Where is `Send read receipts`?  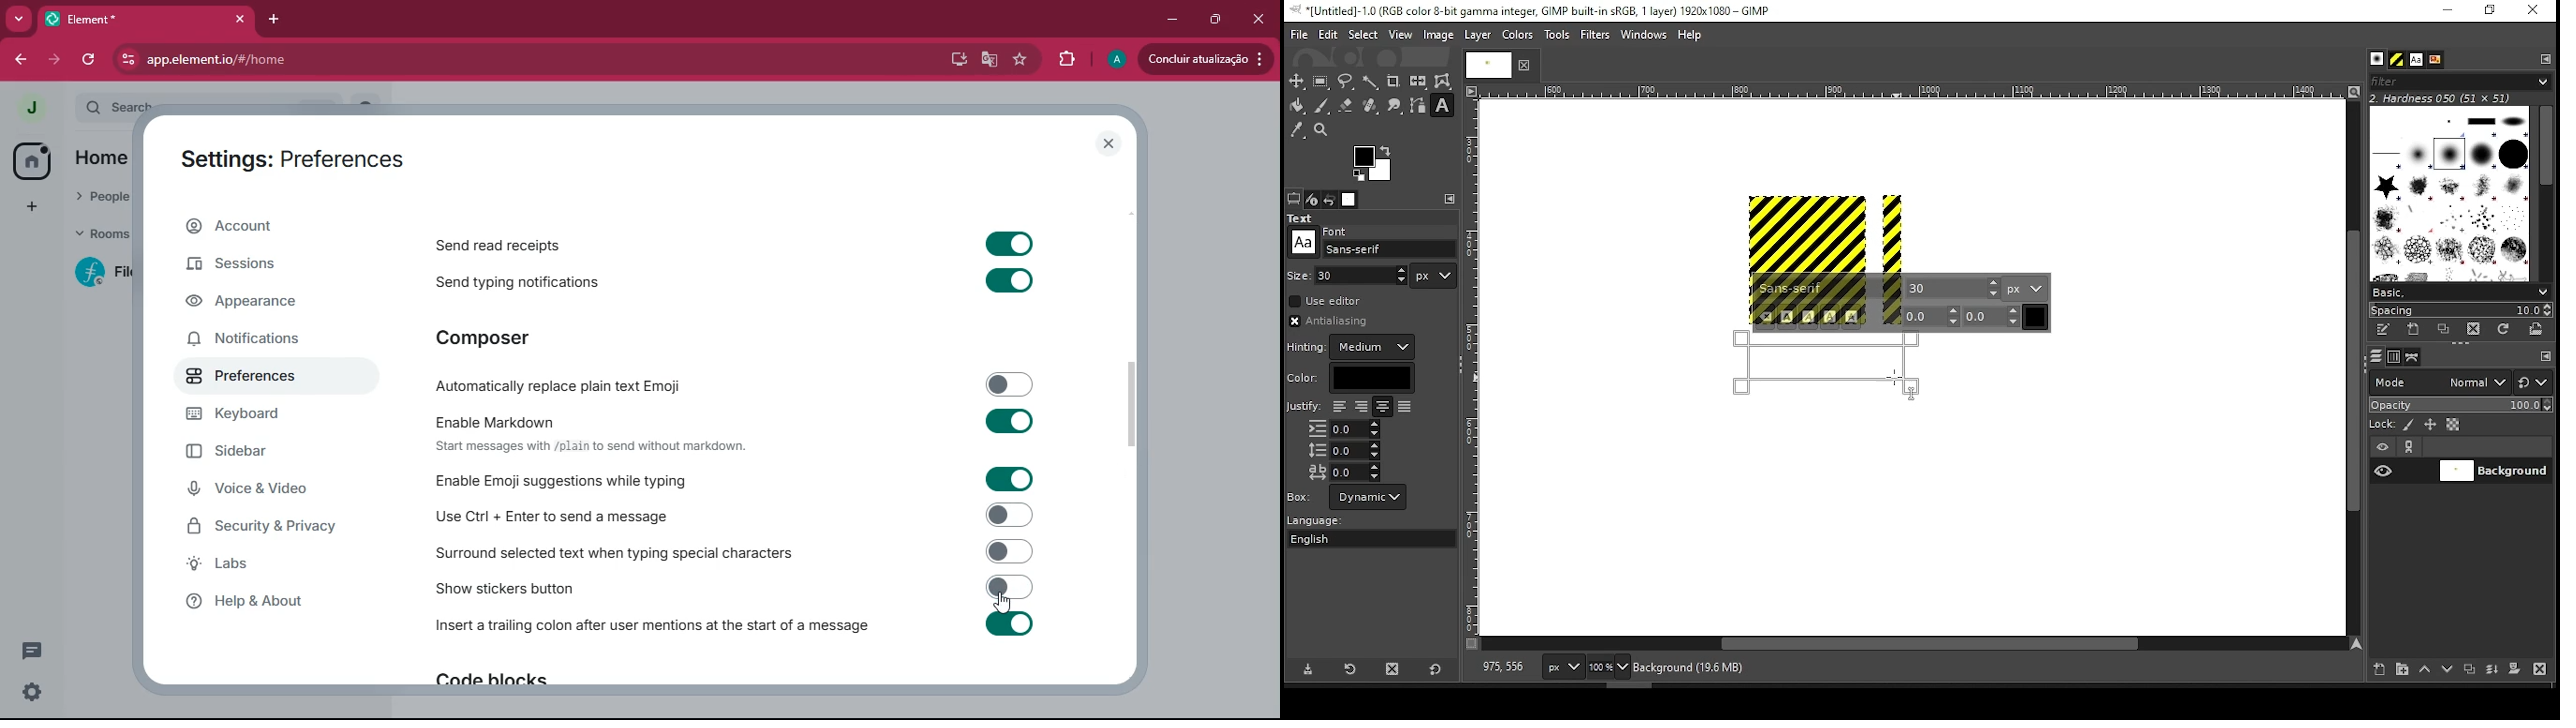 Send read receipts is located at coordinates (730, 242).